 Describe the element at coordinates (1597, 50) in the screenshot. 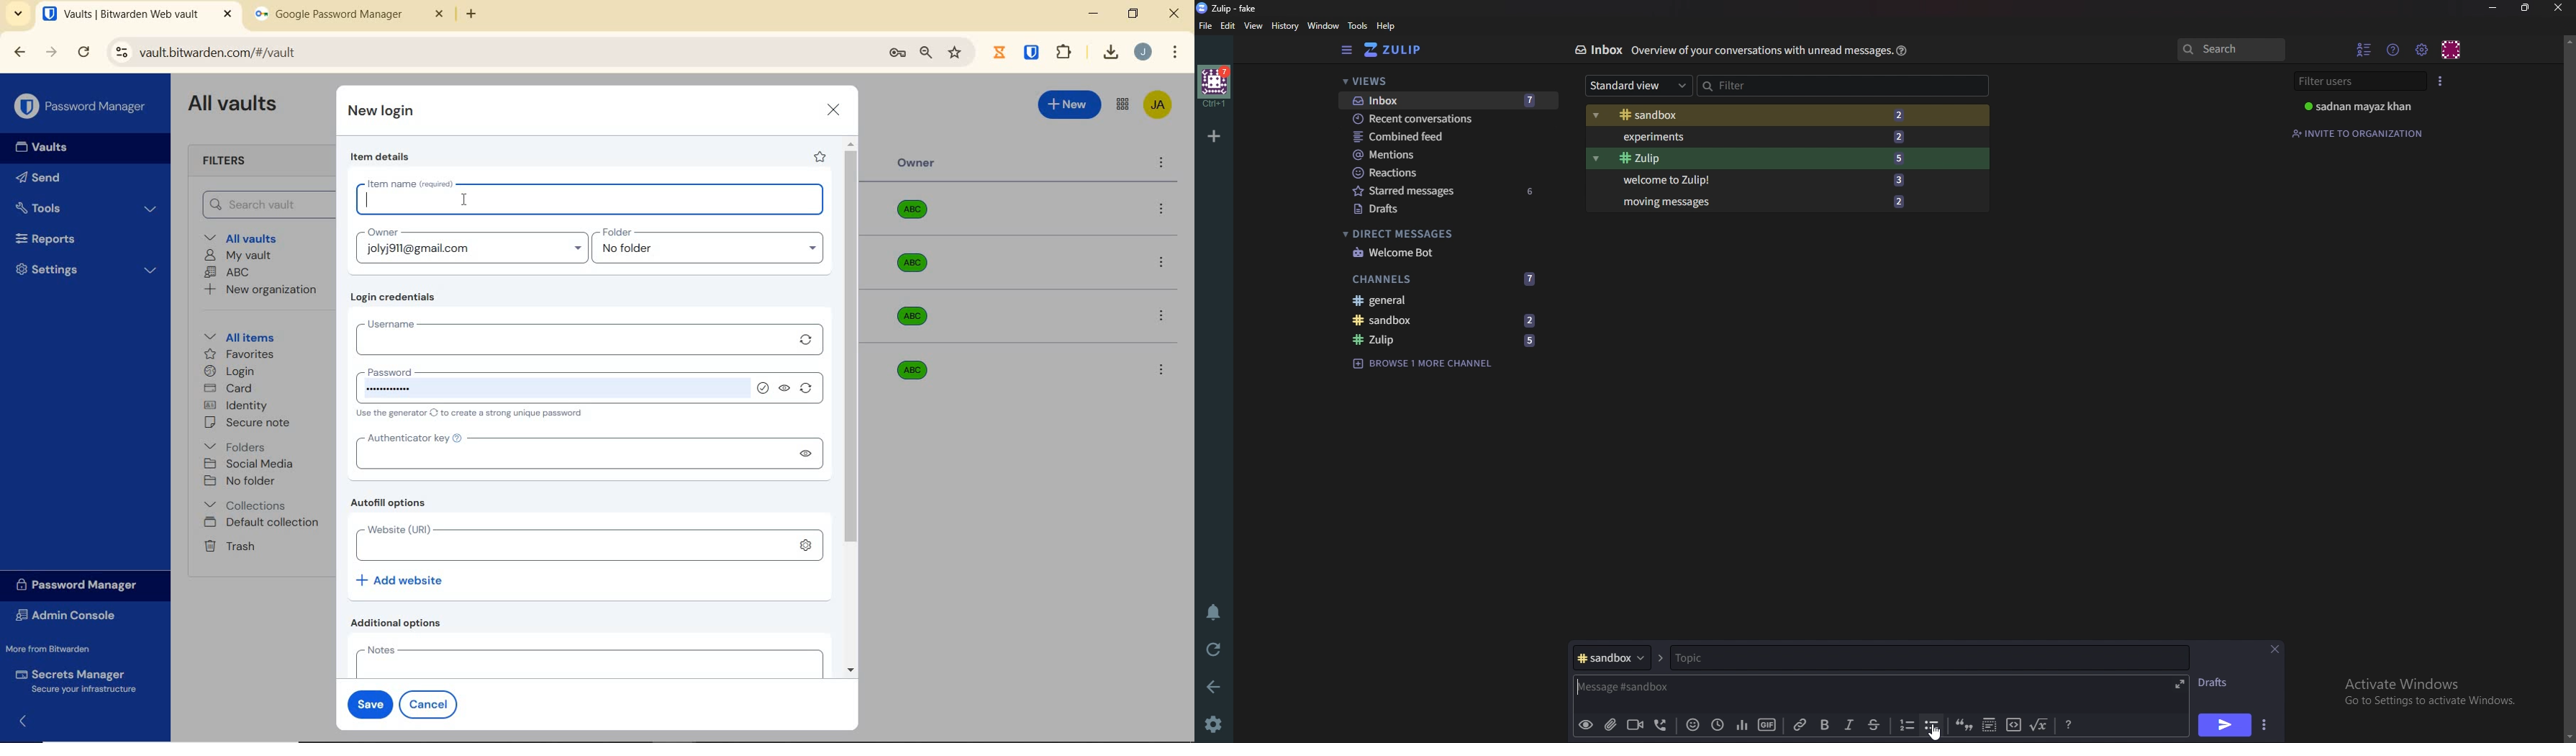

I see `Inbox` at that location.